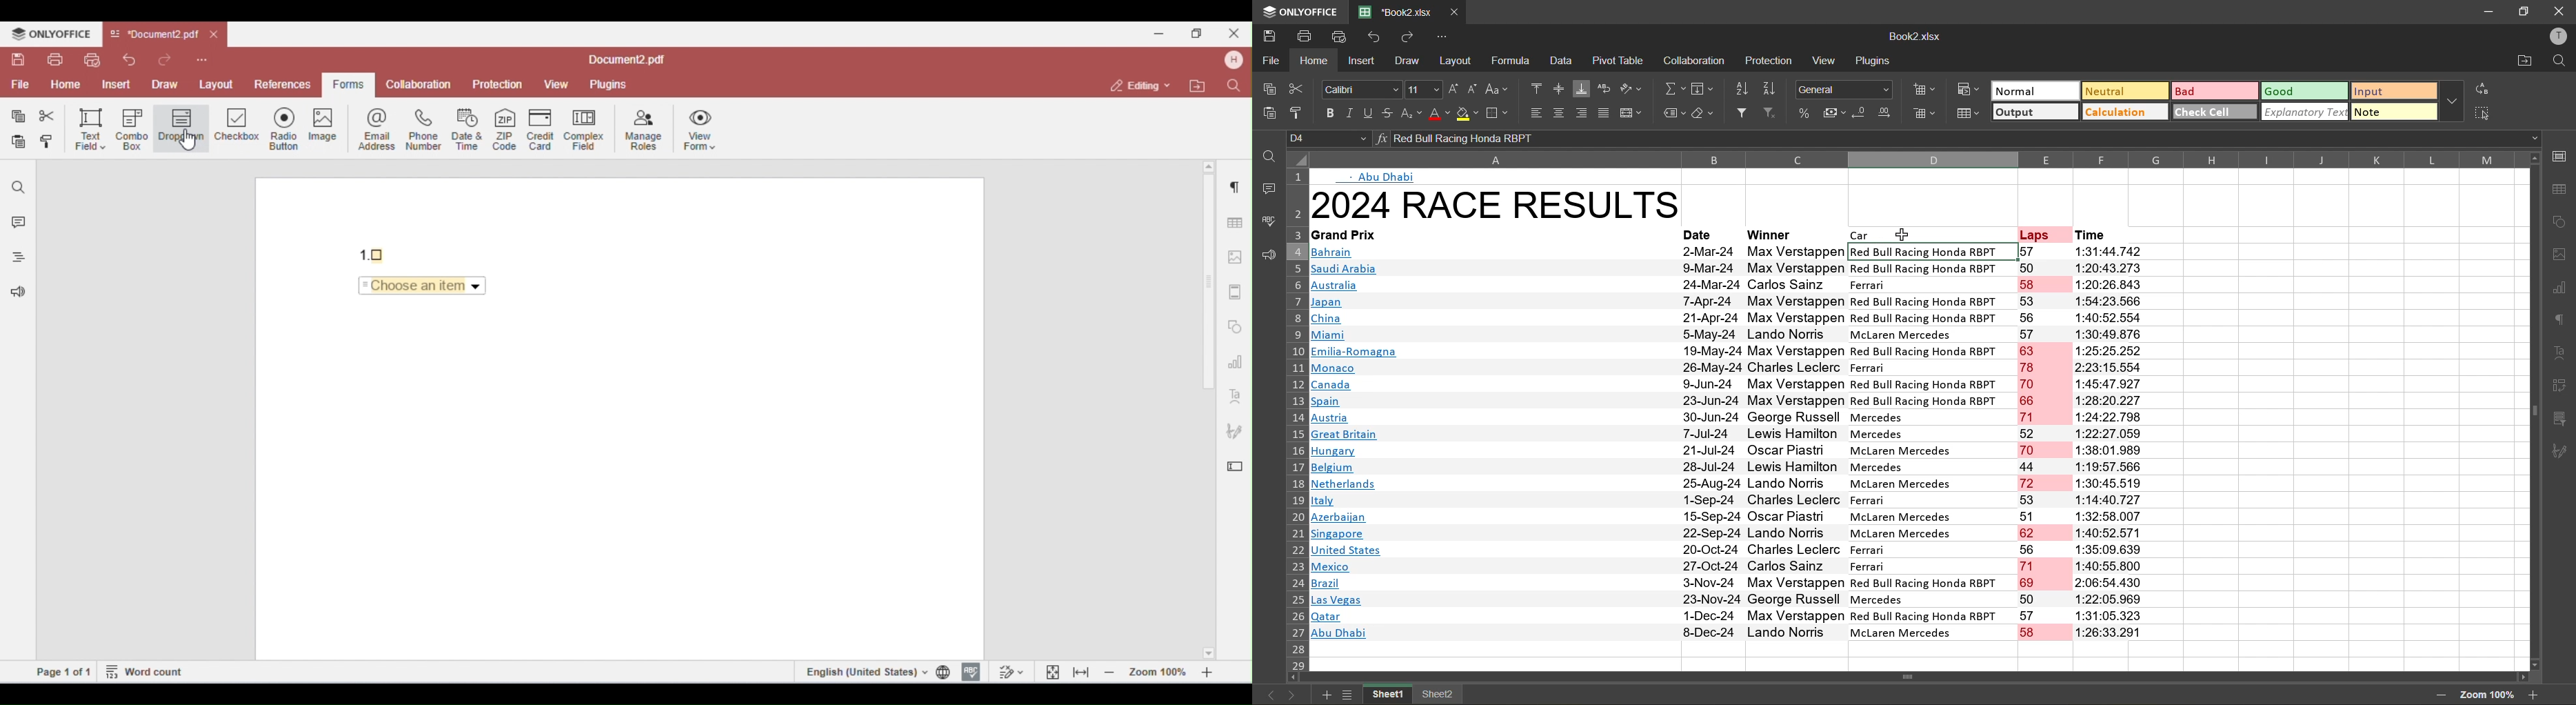  I want to click on Abu dhabi, so click(1377, 178).